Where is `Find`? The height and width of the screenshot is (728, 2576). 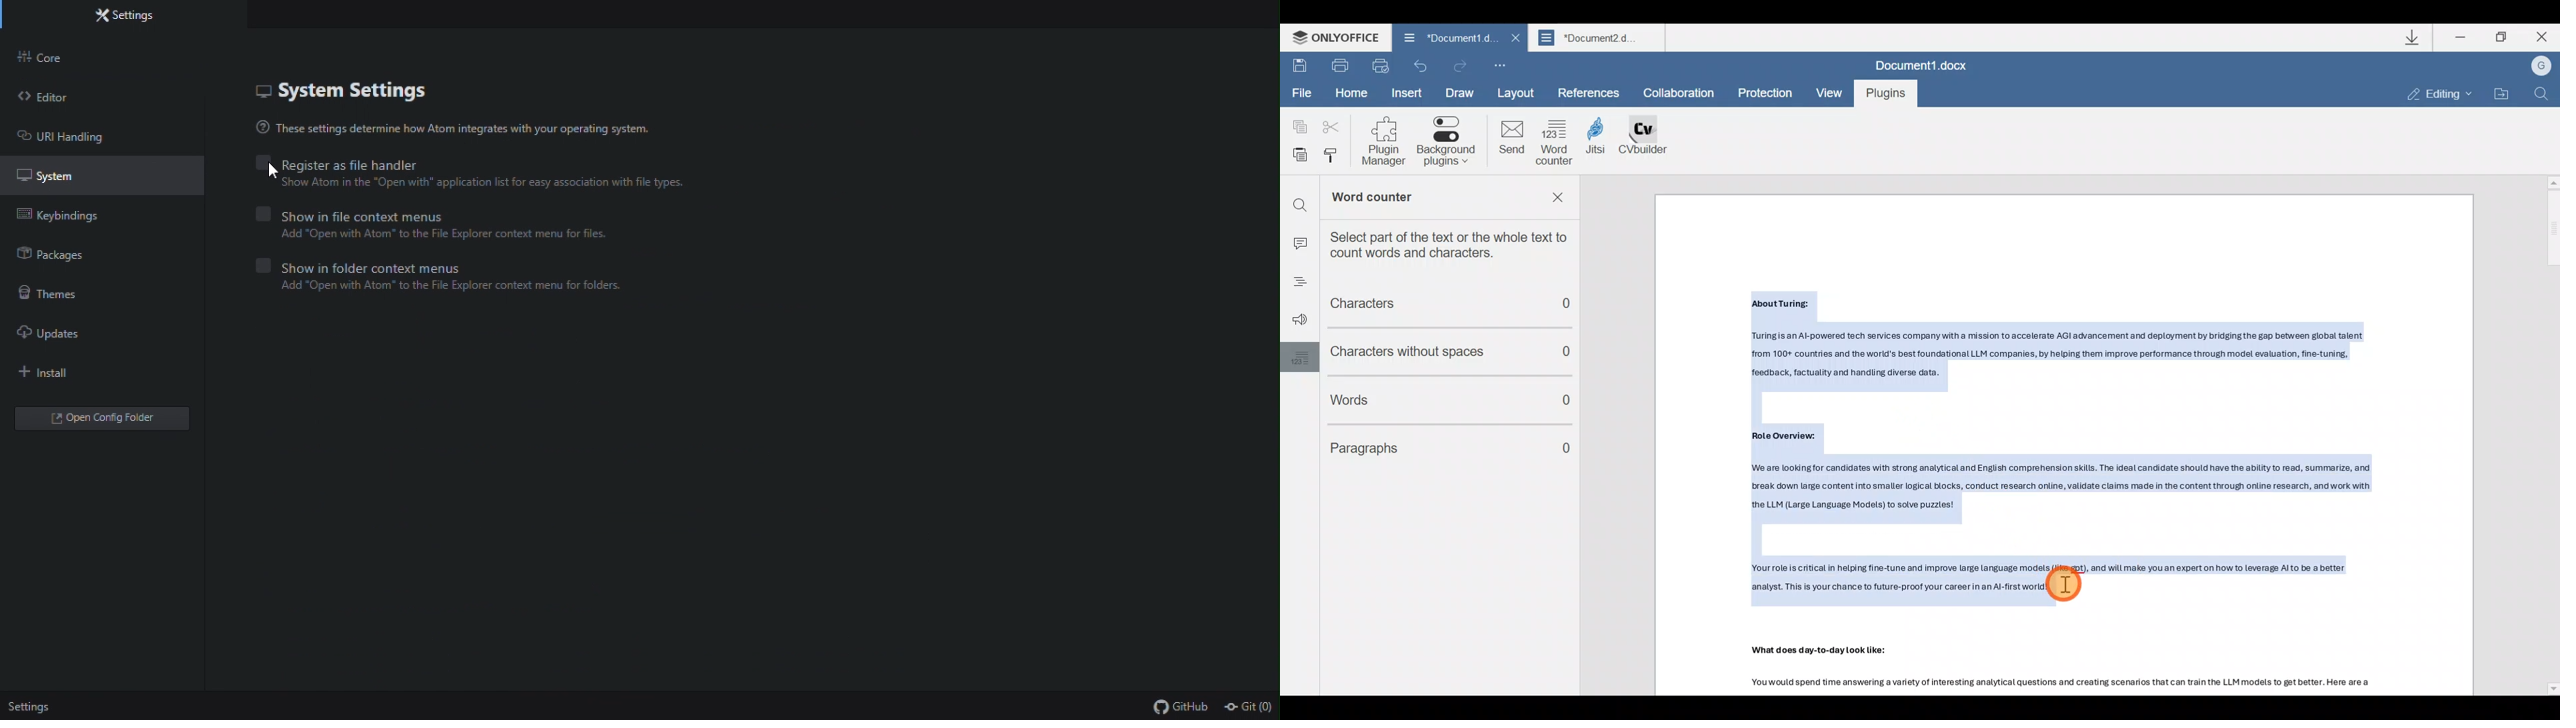 Find is located at coordinates (2544, 95).